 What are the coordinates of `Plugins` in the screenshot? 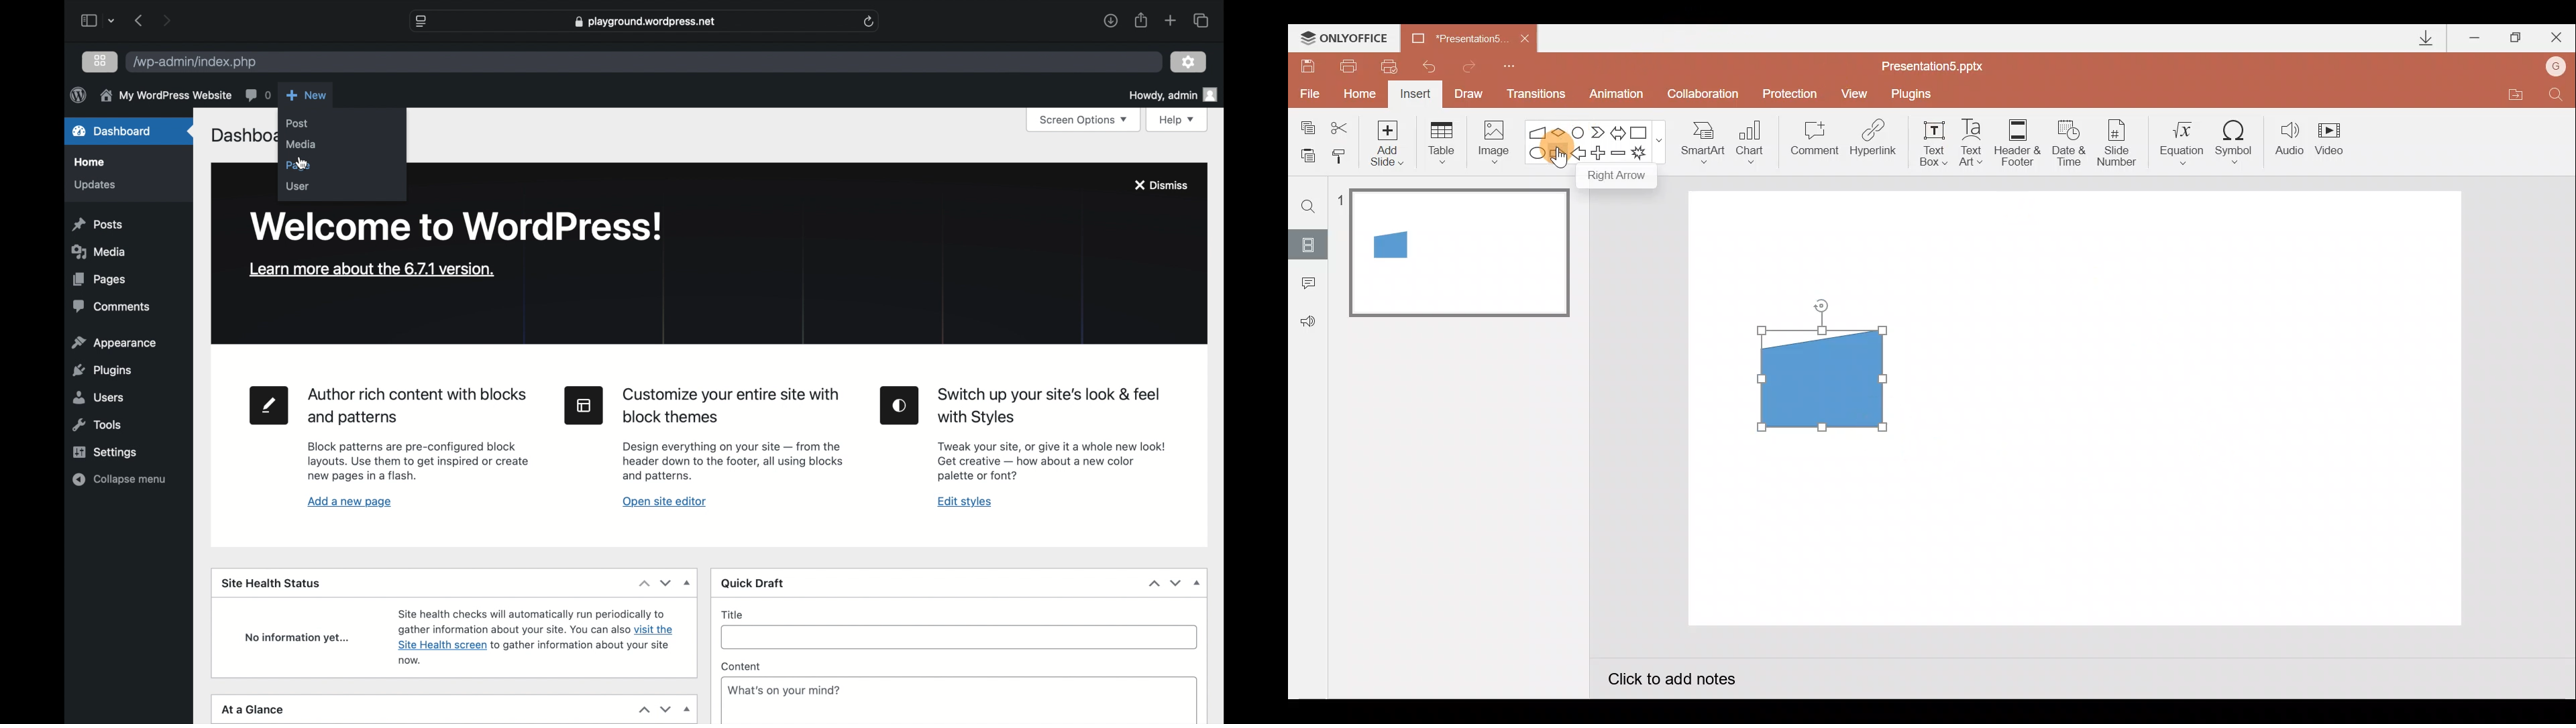 It's located at (1915, 94).